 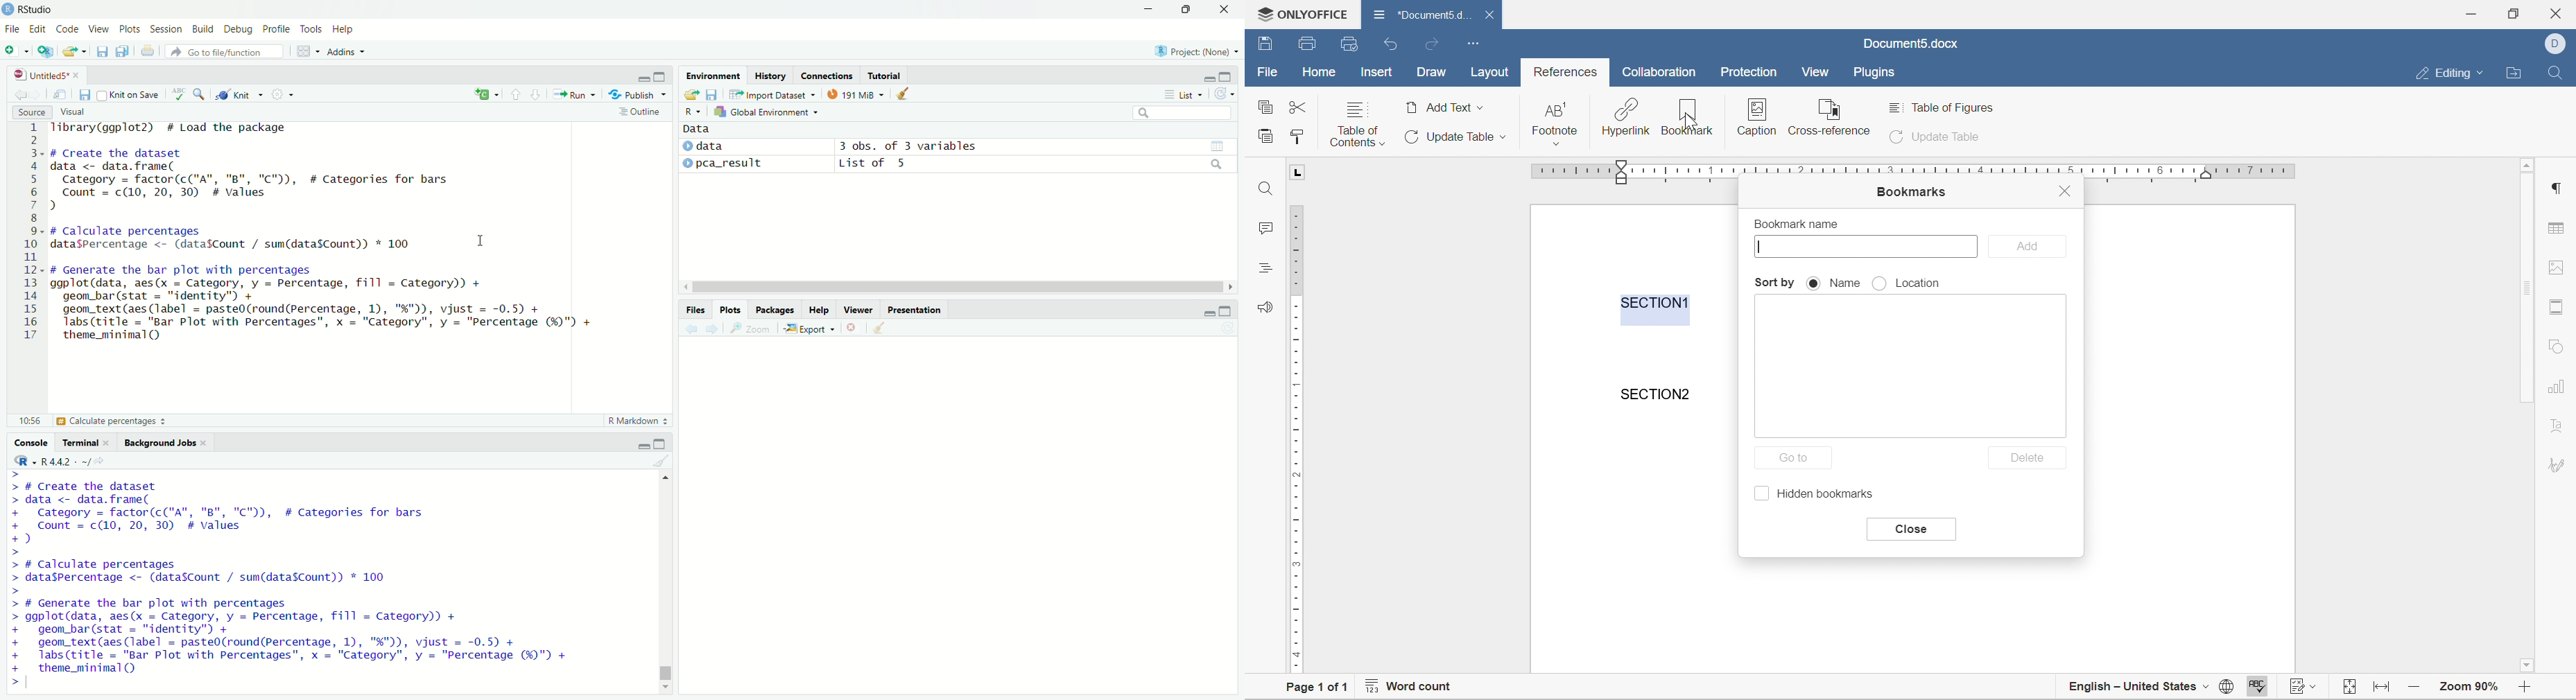 I want to click on global environment, so click(x=767, y=111).